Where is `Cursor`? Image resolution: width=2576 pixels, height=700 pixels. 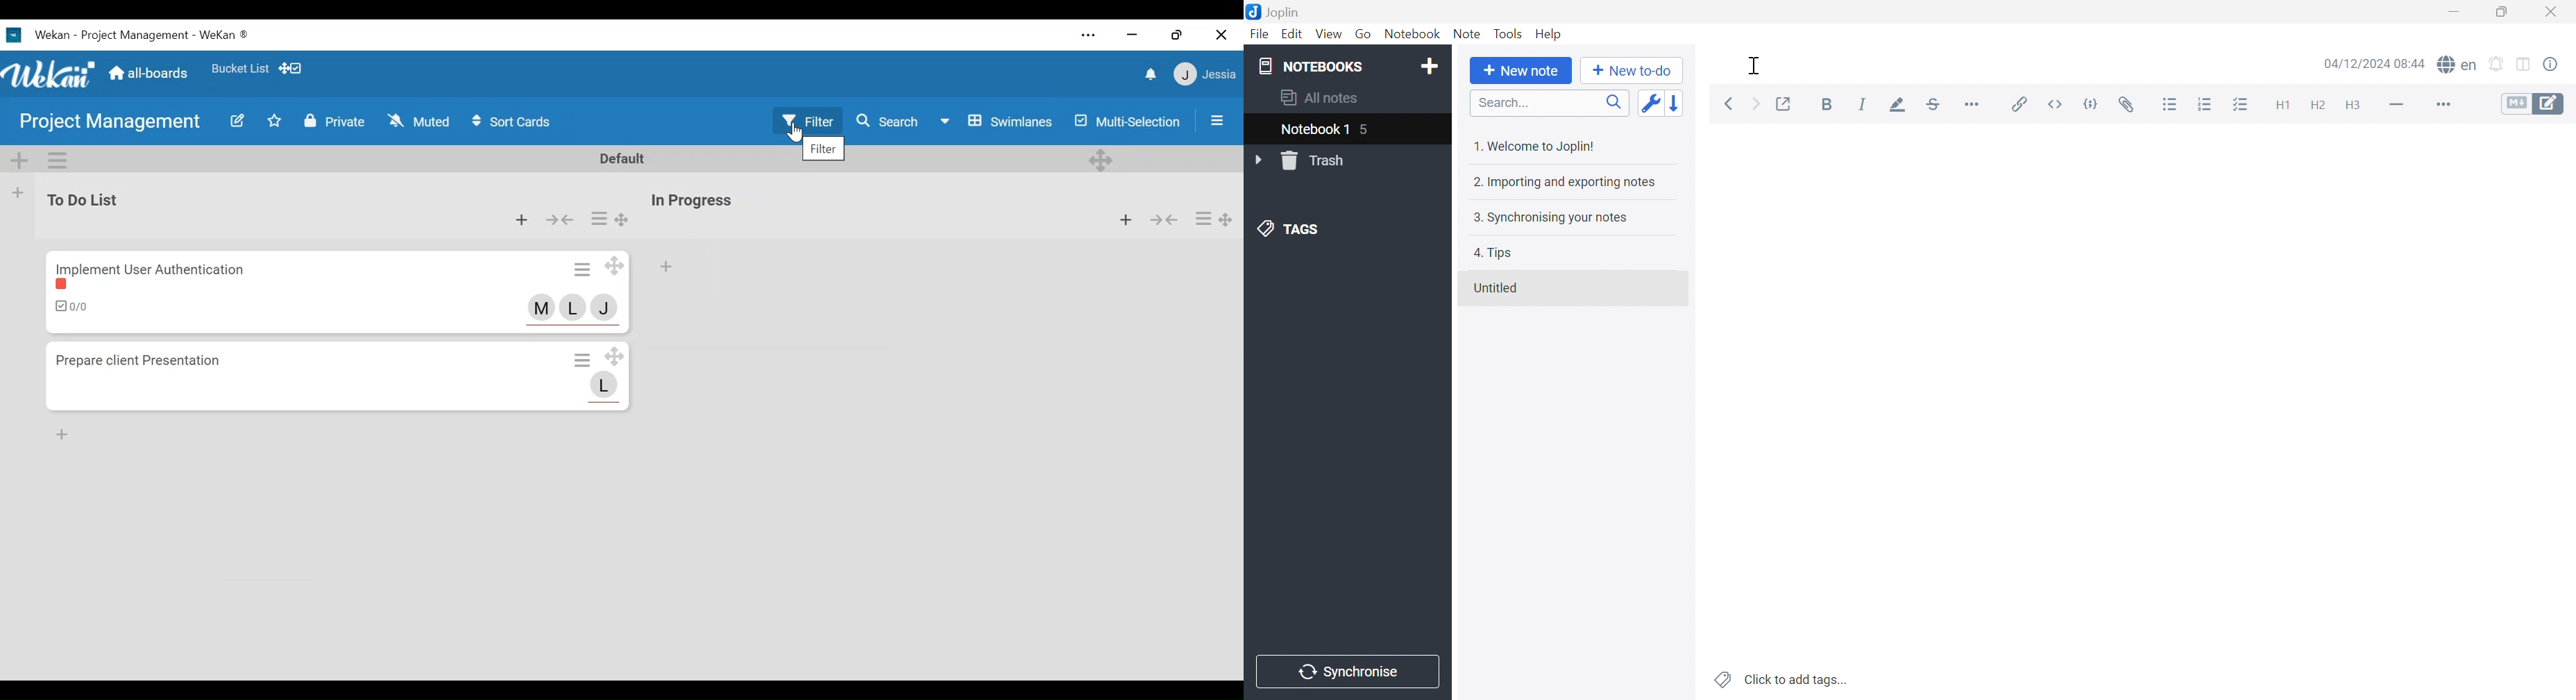
Cursor is located at coordinates (1756, 67).